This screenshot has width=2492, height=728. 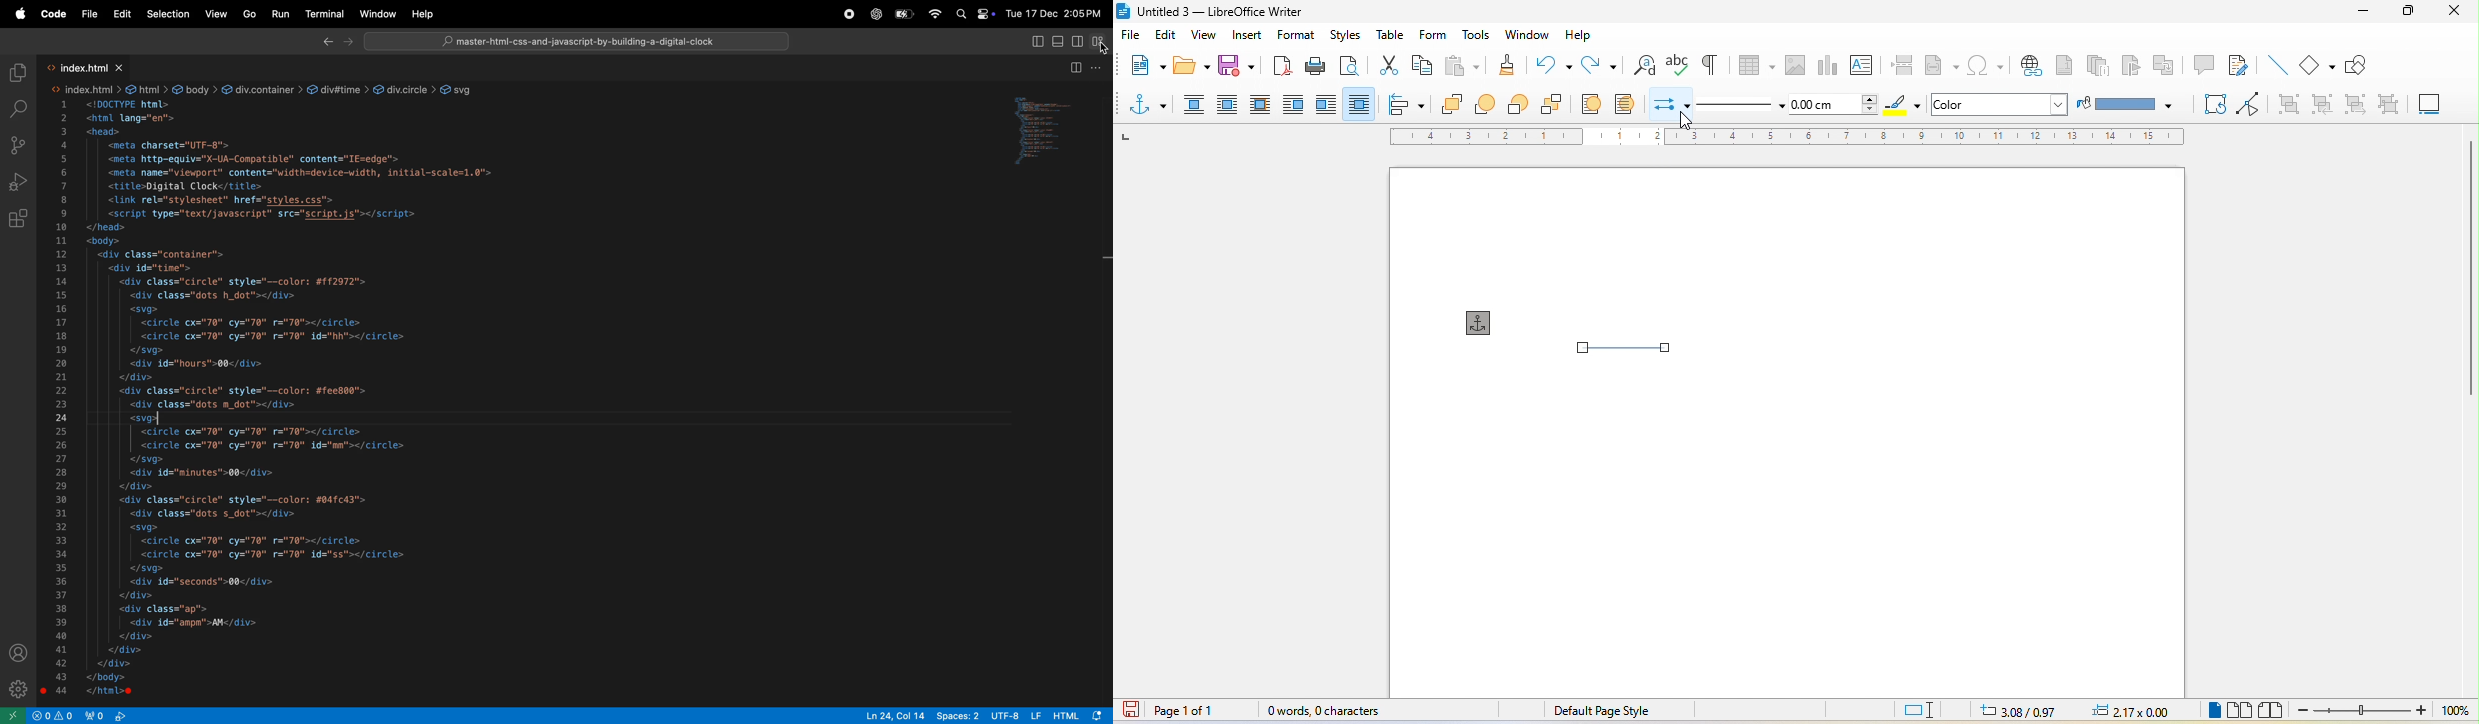 What do you see at coordinates (2213, 103) in the screenshot?
I see `rotate` at bounding box center [2213, 103].